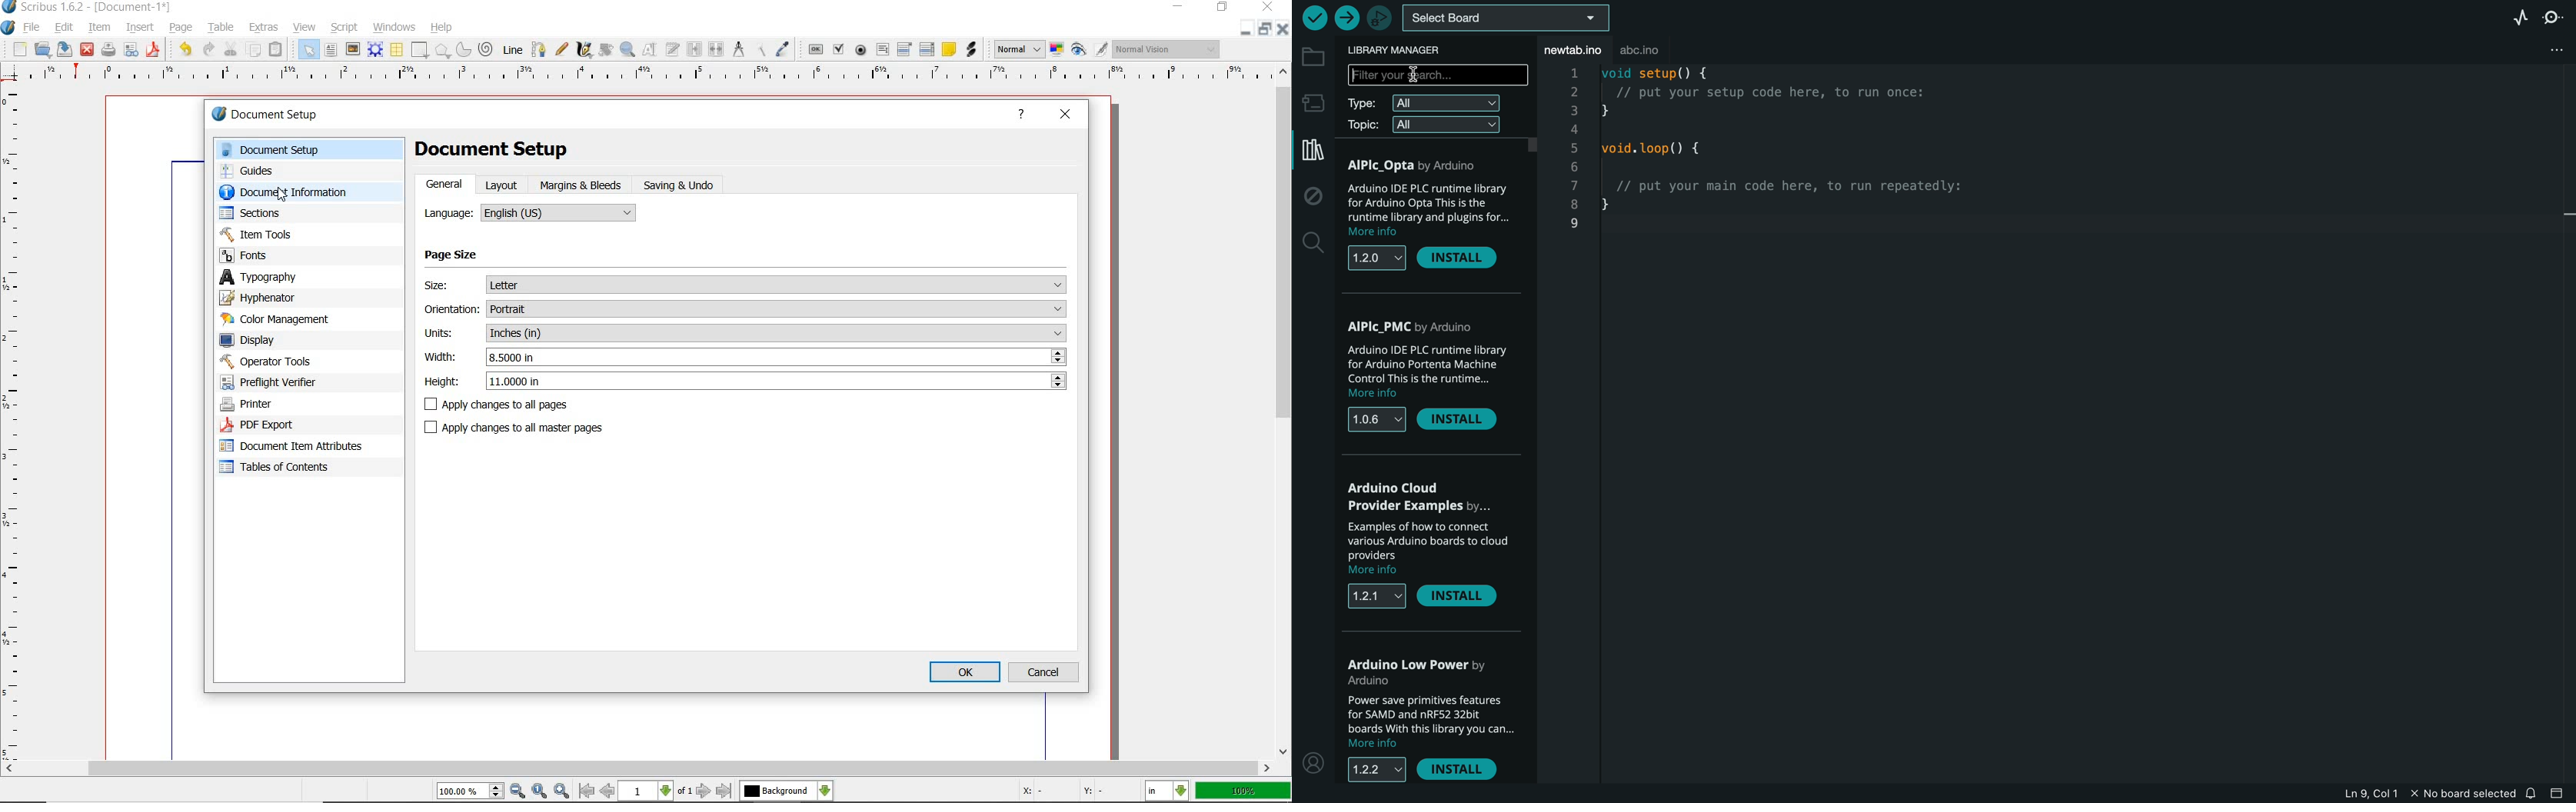 Image resolution: width=2576 pixels, height=812 pixels. Describe the element at coordinates (284, 213) in the screenshot. I see `sections` at that location.